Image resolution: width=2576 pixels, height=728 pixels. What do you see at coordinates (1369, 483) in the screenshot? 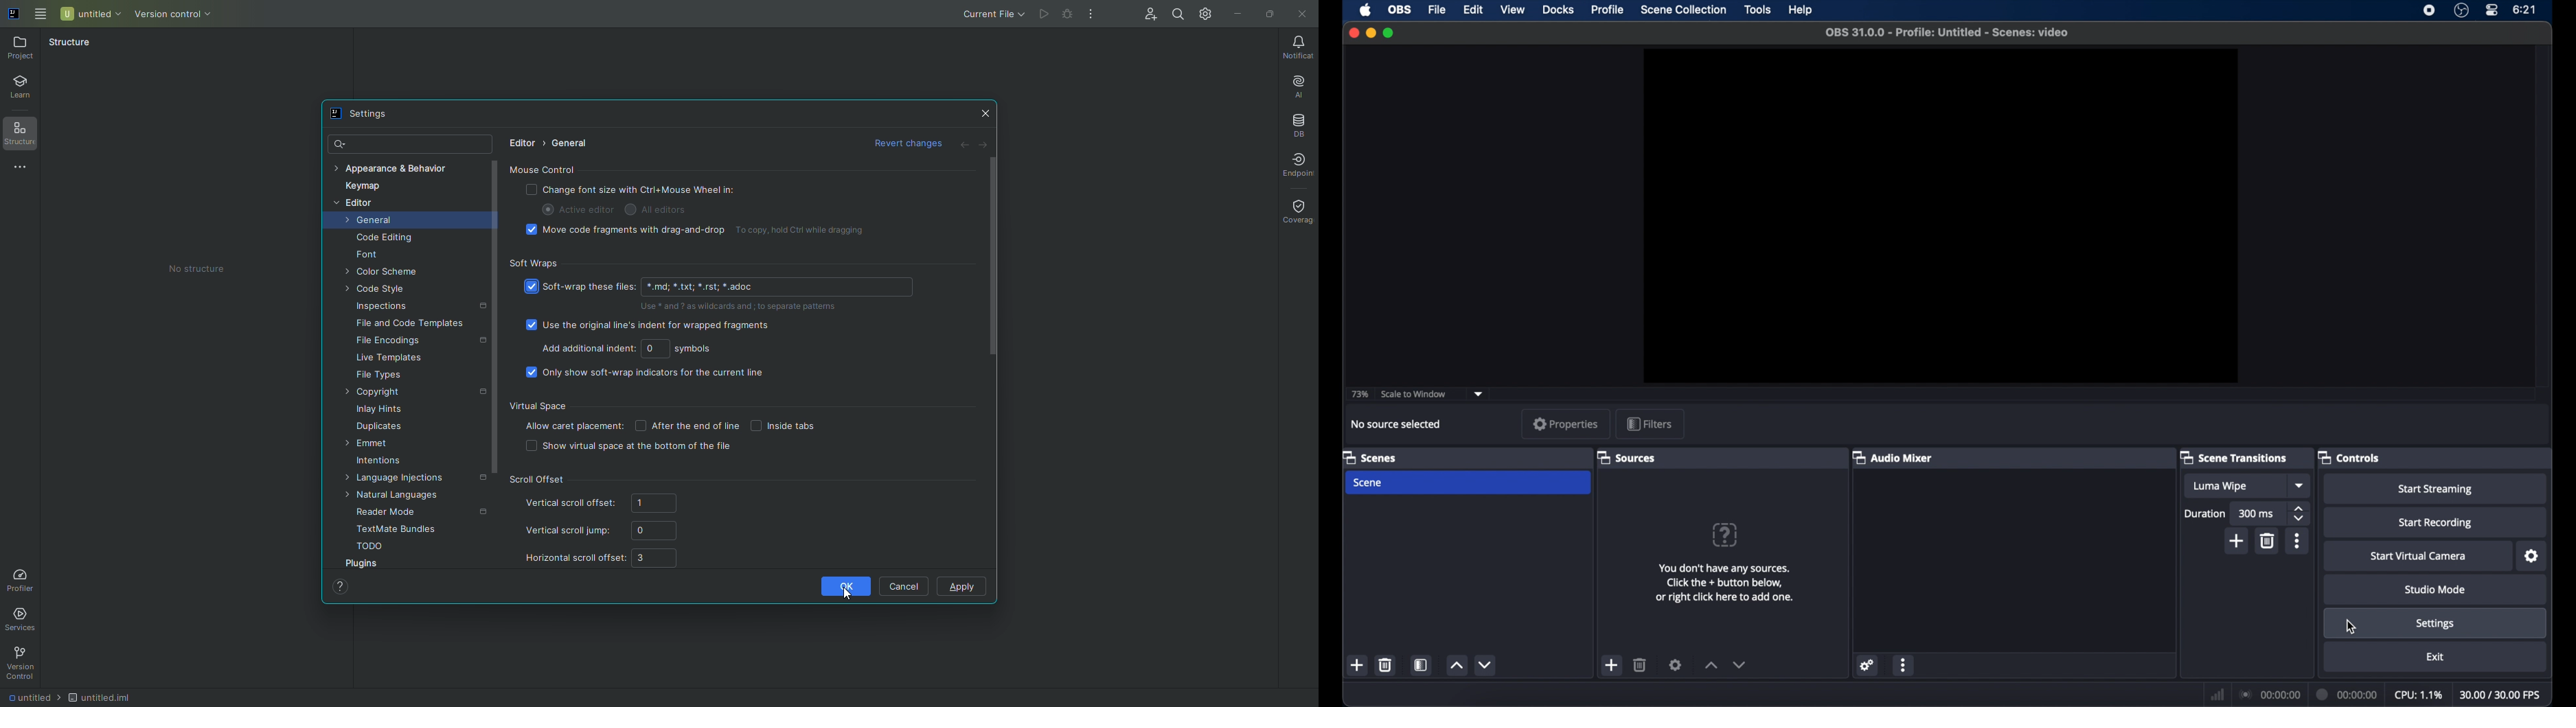
I see `scene` at bounding box center [1369, 483].